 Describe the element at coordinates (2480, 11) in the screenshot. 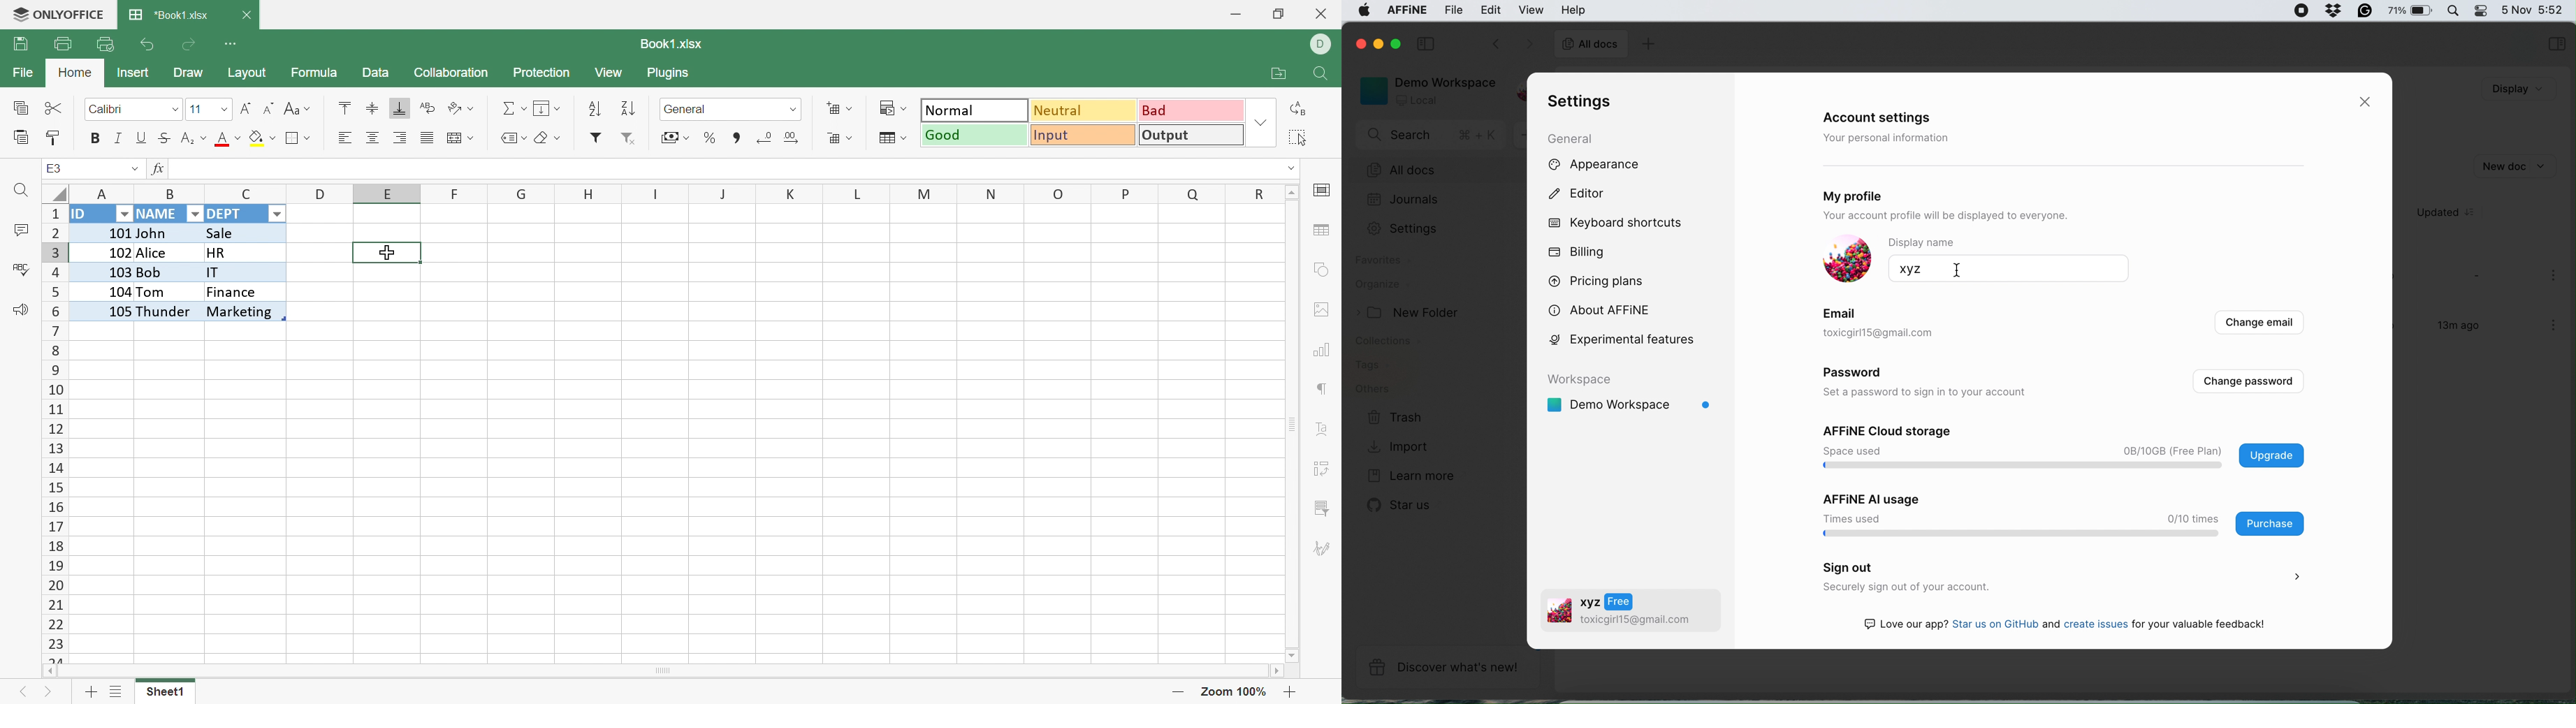

I see `control center` at that location.